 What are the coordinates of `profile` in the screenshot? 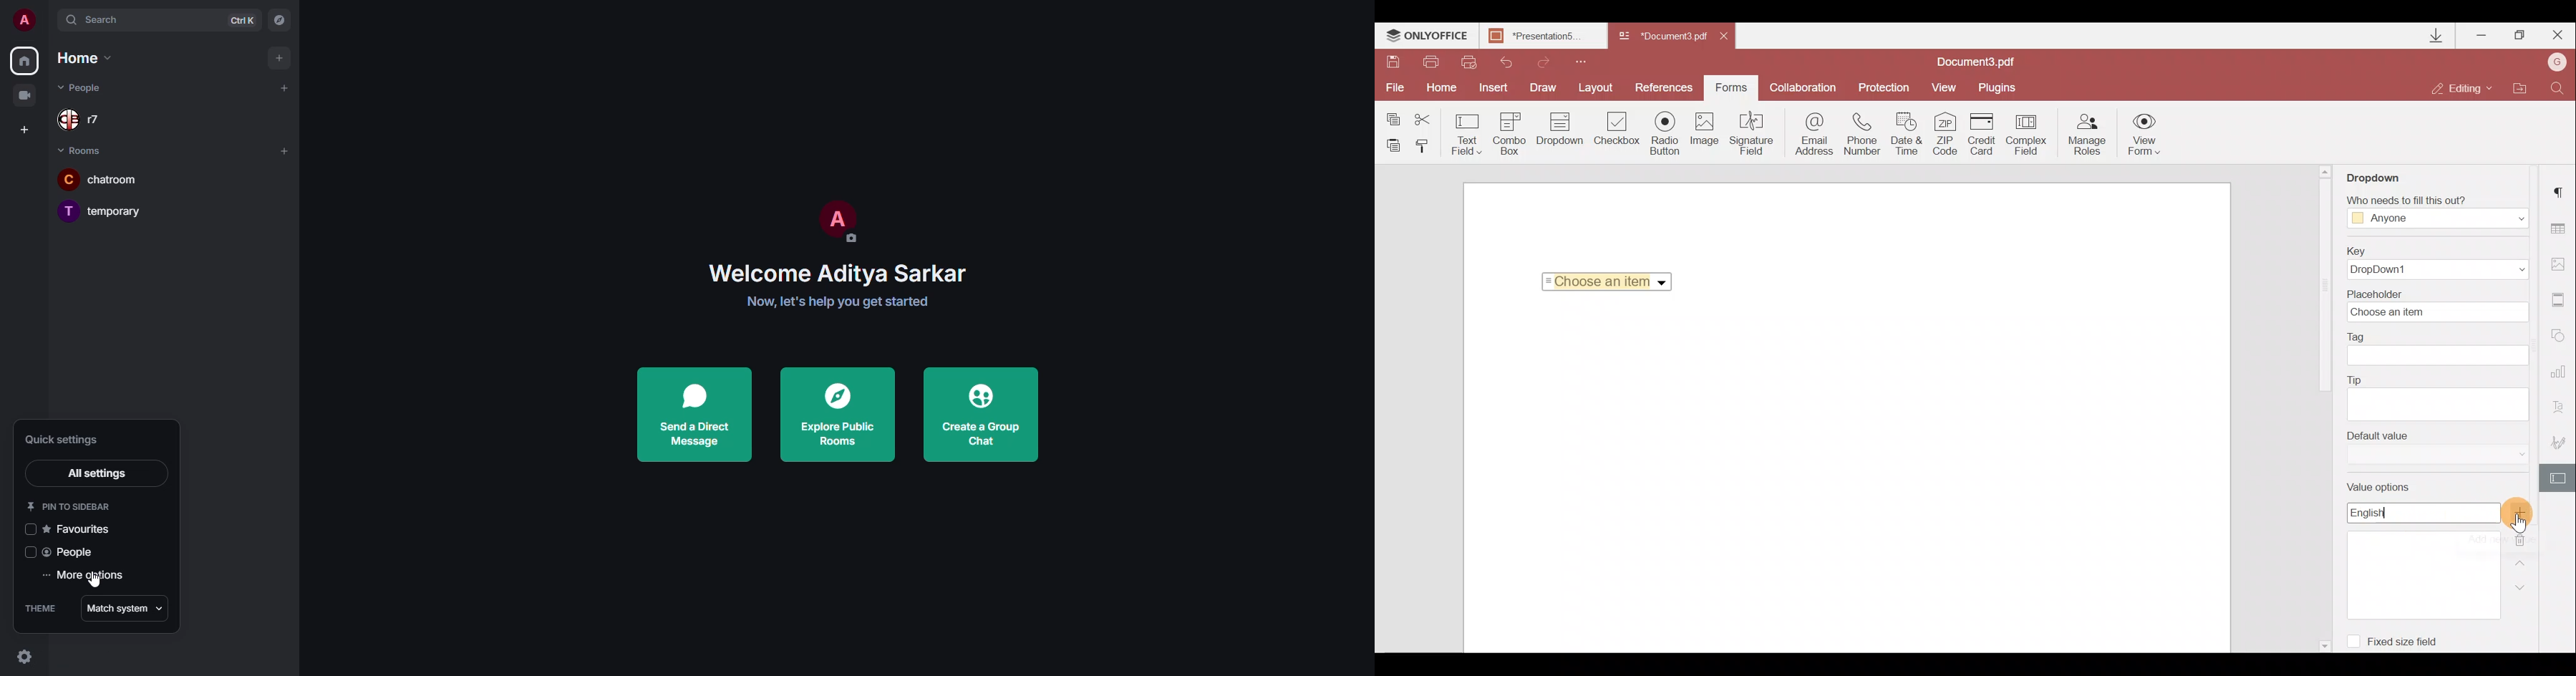 It's located at (24, 21).